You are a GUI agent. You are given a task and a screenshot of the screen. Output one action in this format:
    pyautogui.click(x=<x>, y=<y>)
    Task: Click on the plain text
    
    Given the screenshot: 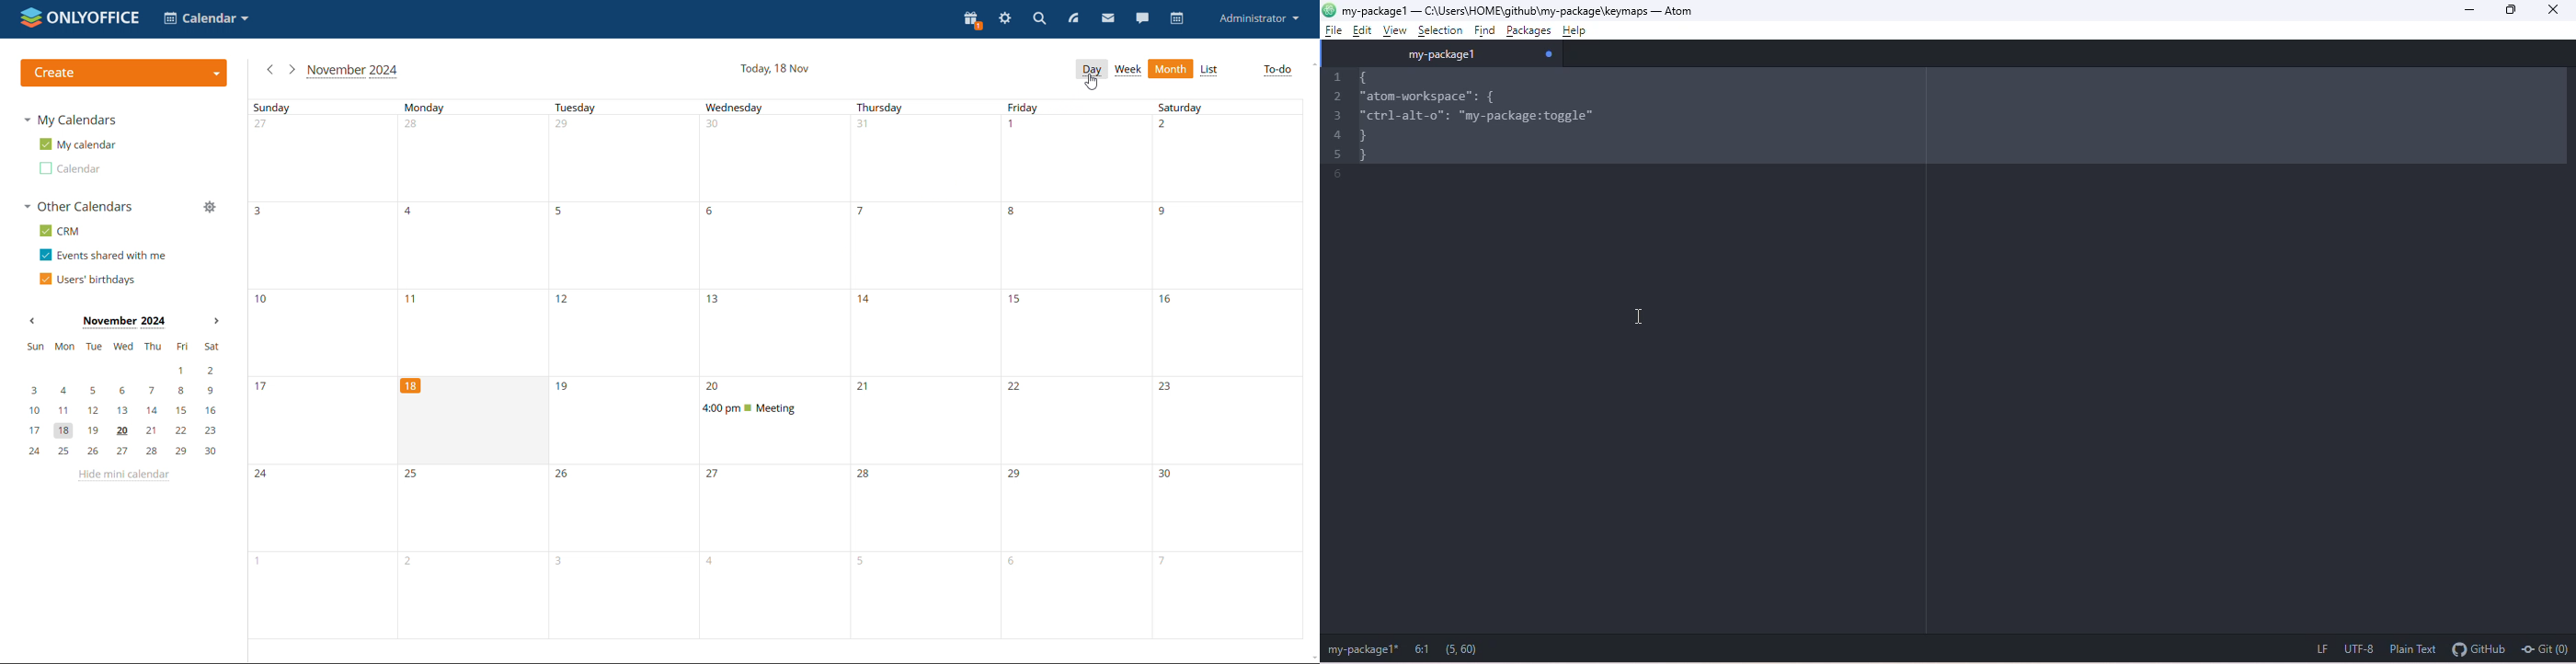 What is the action you would take?
    pyautogui.click(x=2415, y=650)
    